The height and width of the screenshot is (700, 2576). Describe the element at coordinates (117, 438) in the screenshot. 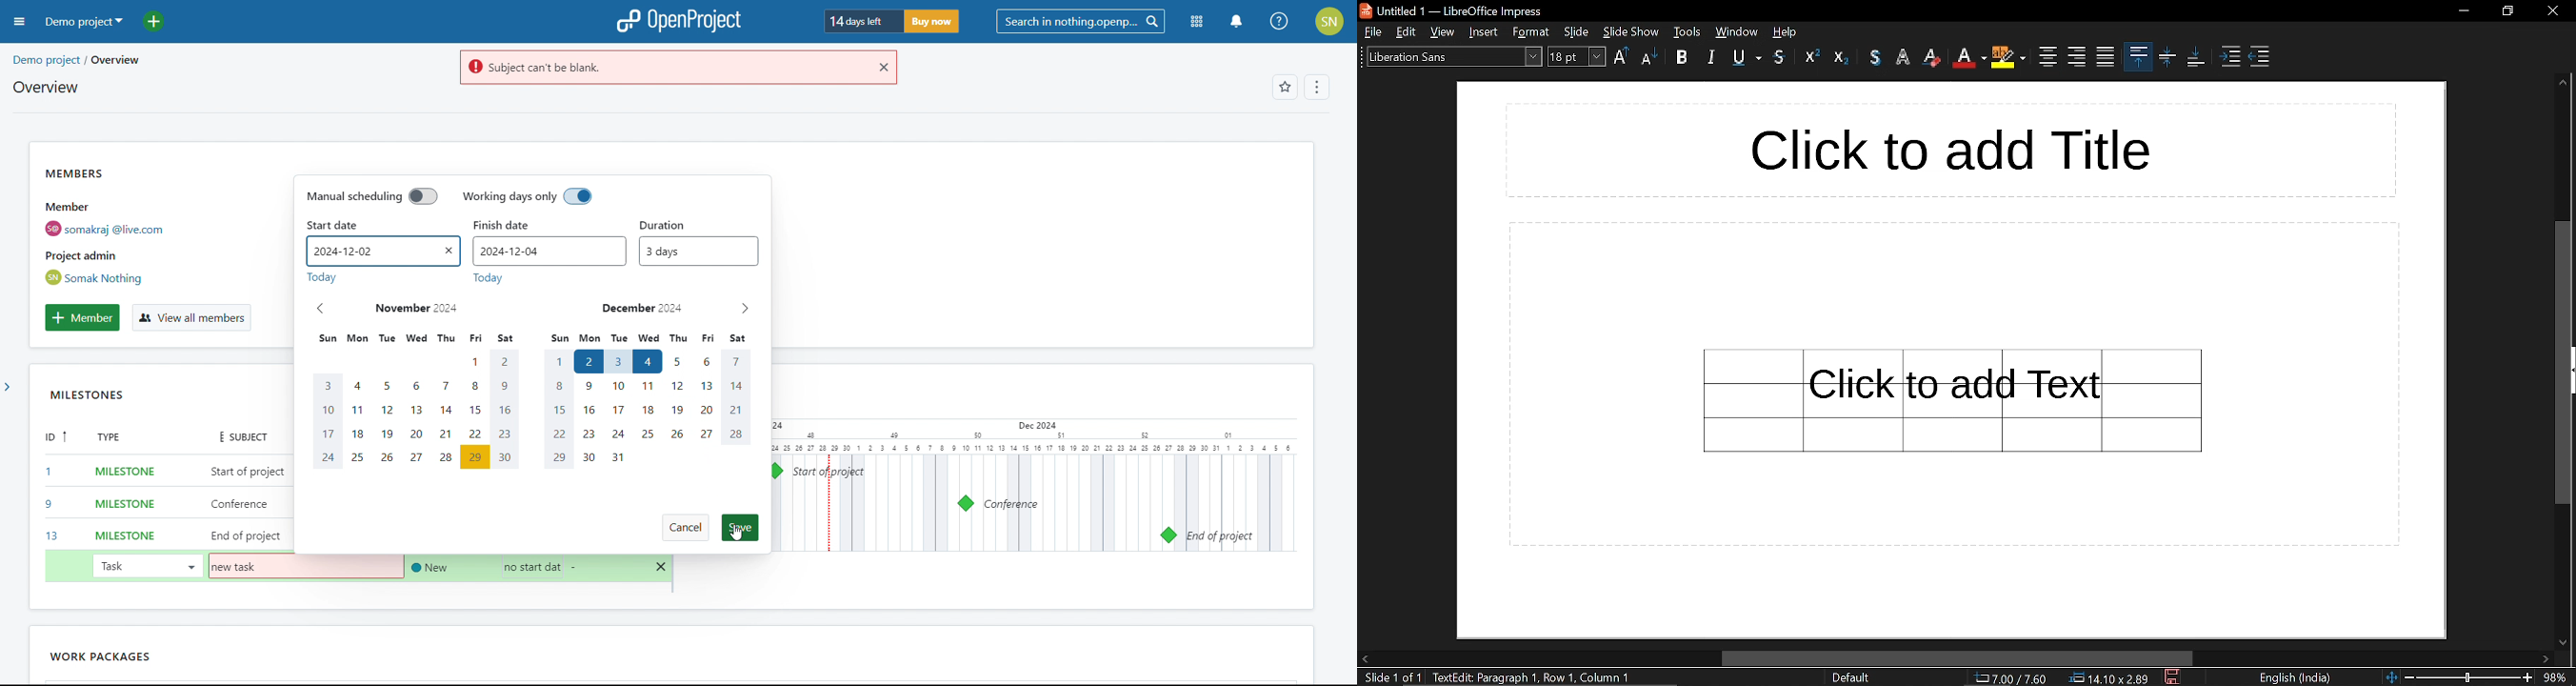

I see `type` at that location.